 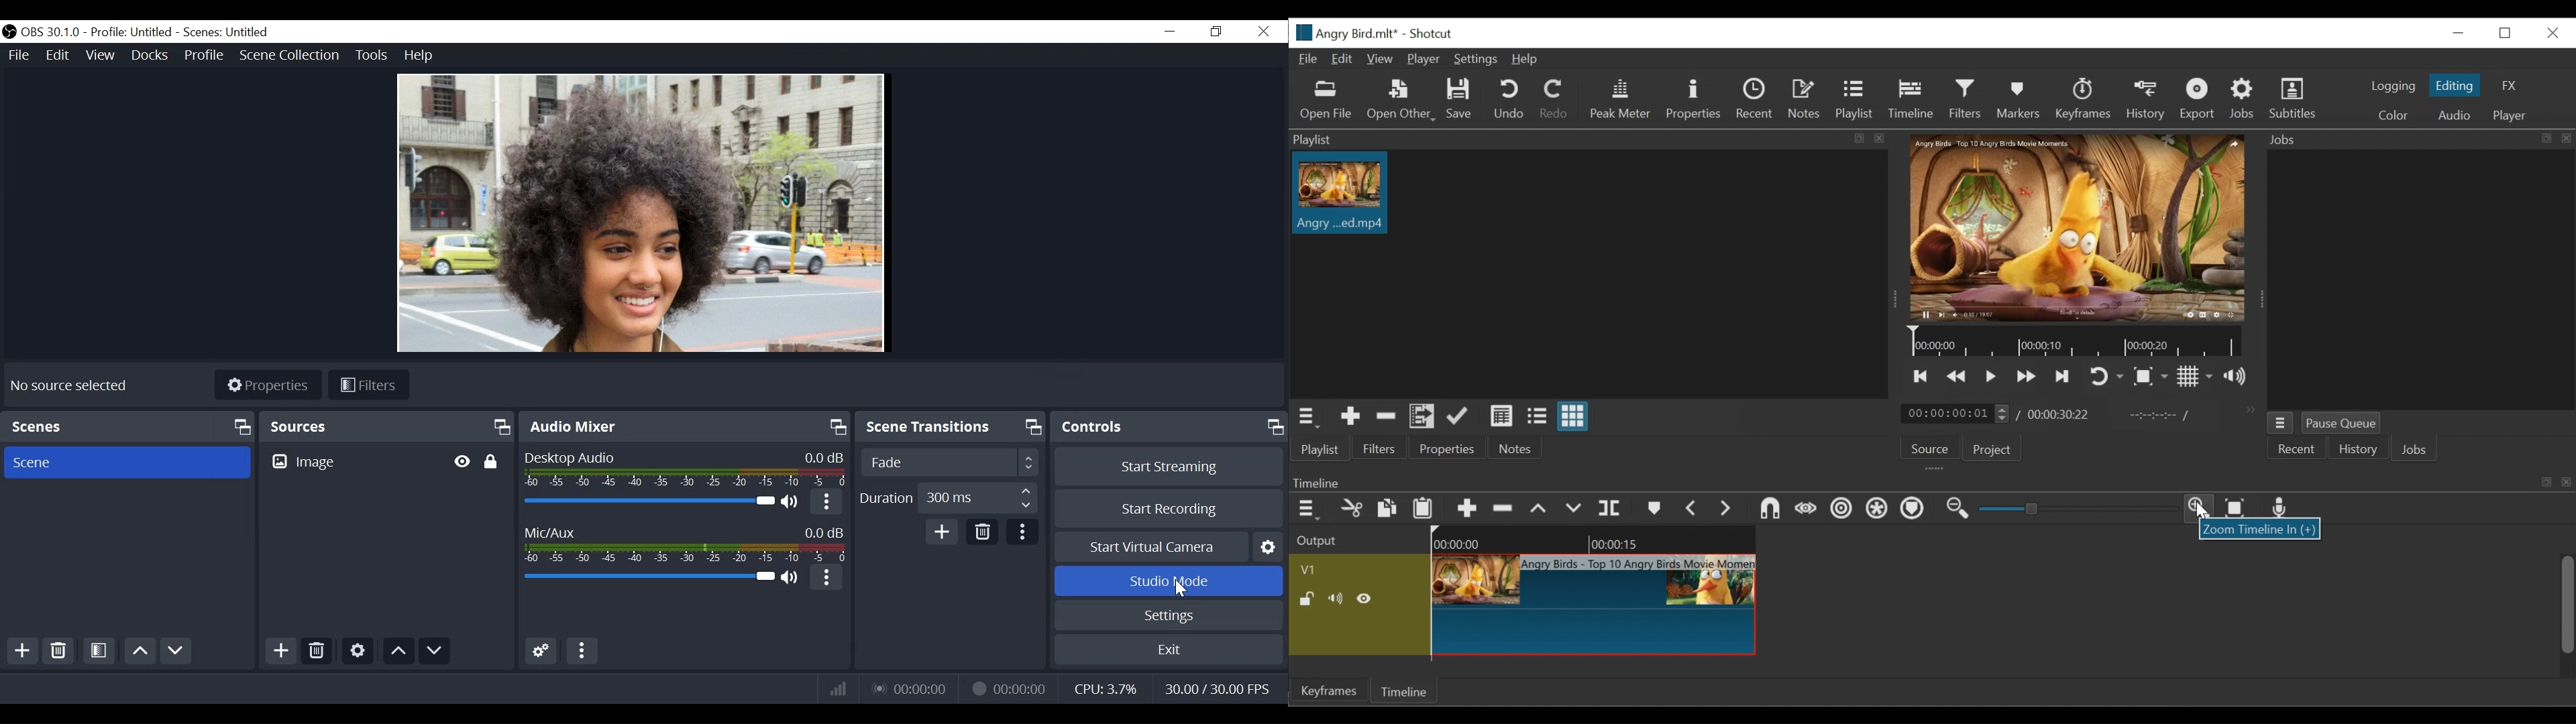 What do you see at coordinates (2510, 115) in the screenshot?
I see `Player` at bounding box center [2510, 115].